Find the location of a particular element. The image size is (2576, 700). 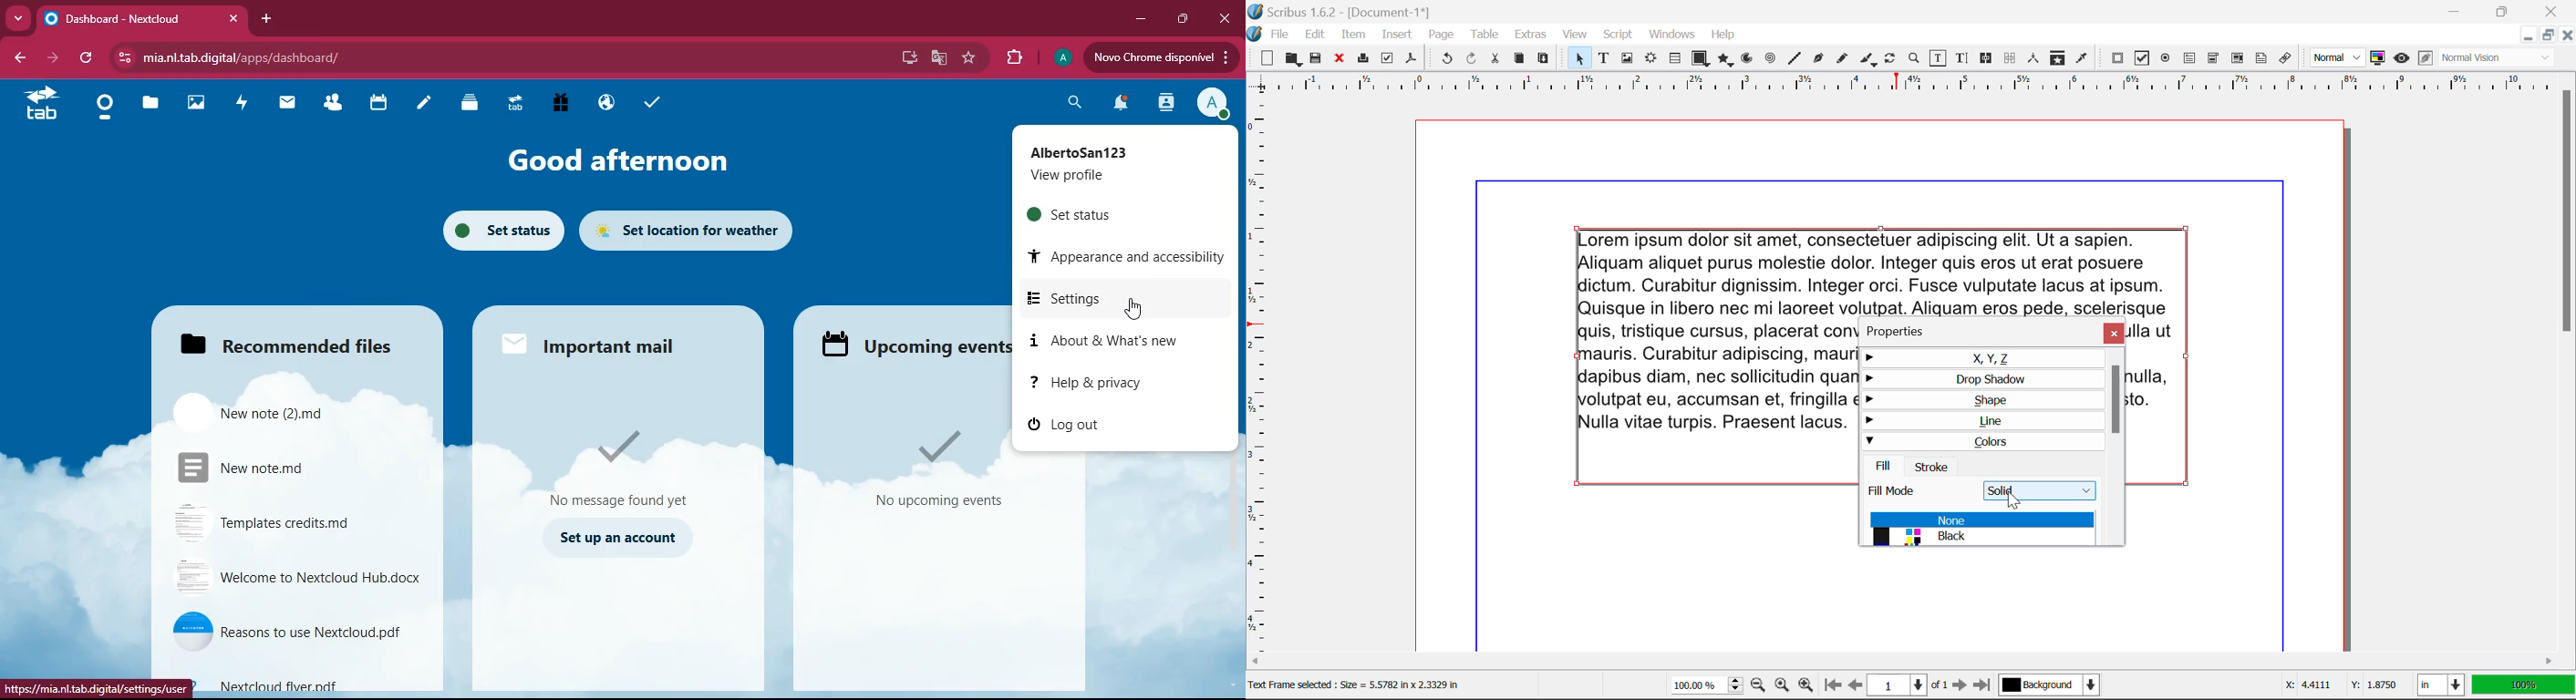

PDF Push Button is located at coordinates (2118, 58).